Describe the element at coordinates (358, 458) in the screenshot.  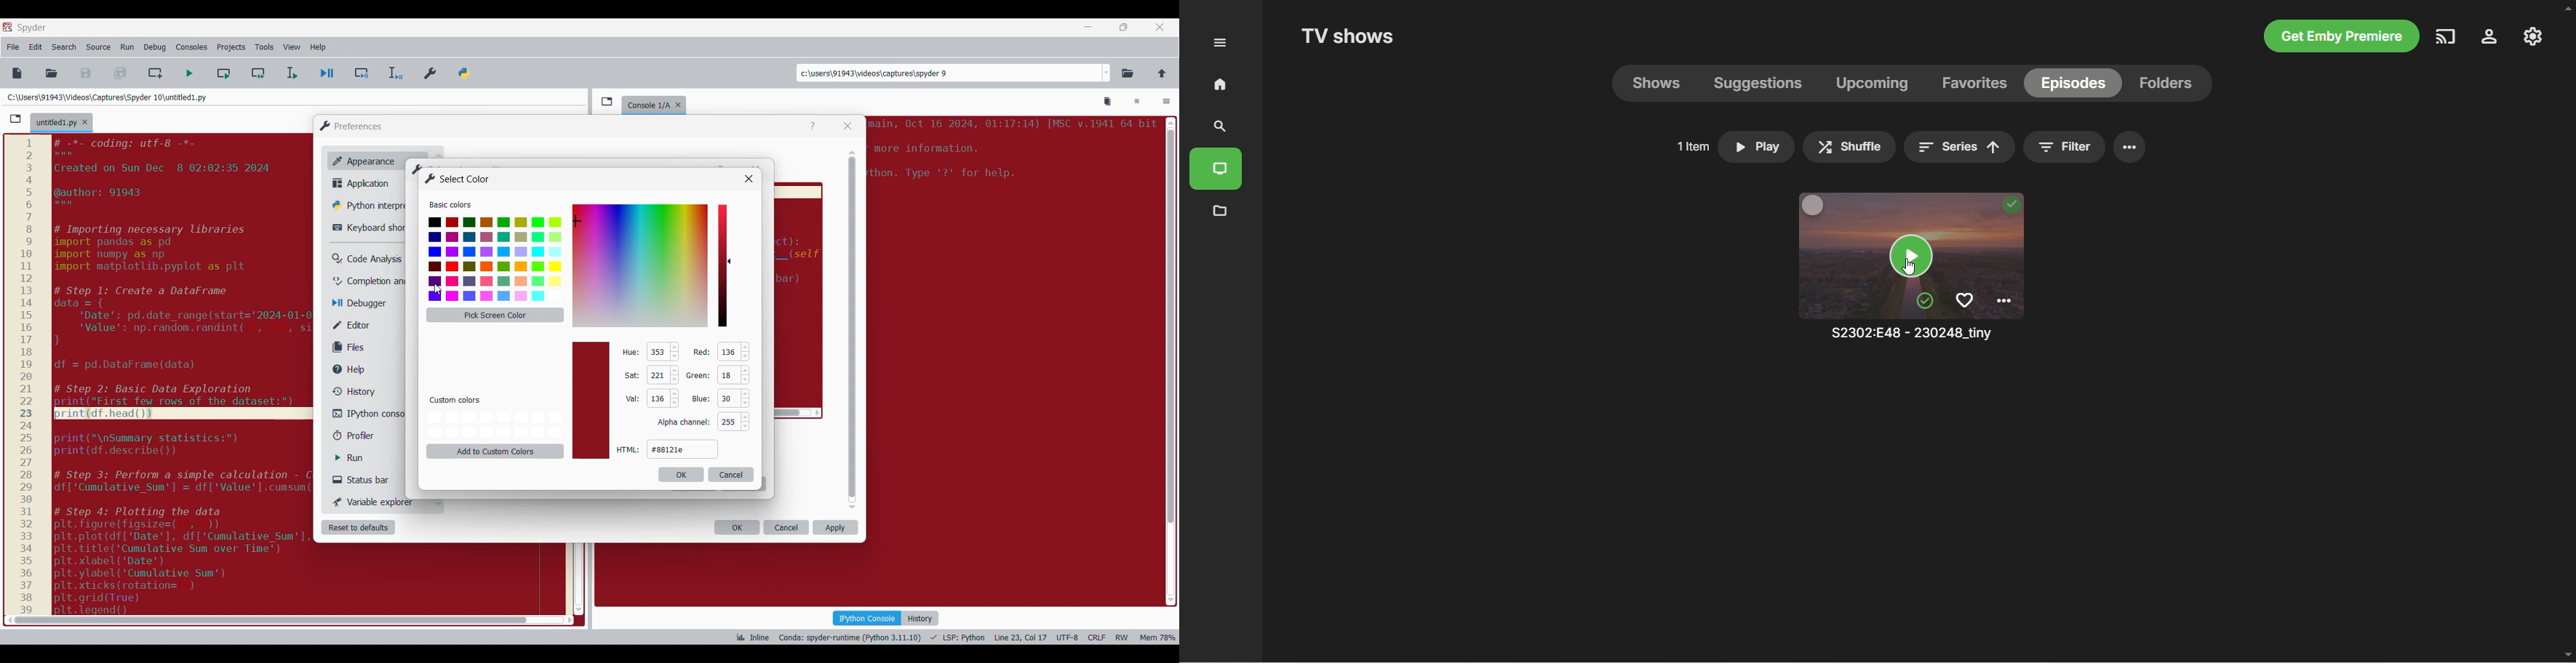
I see `Run` at that location.